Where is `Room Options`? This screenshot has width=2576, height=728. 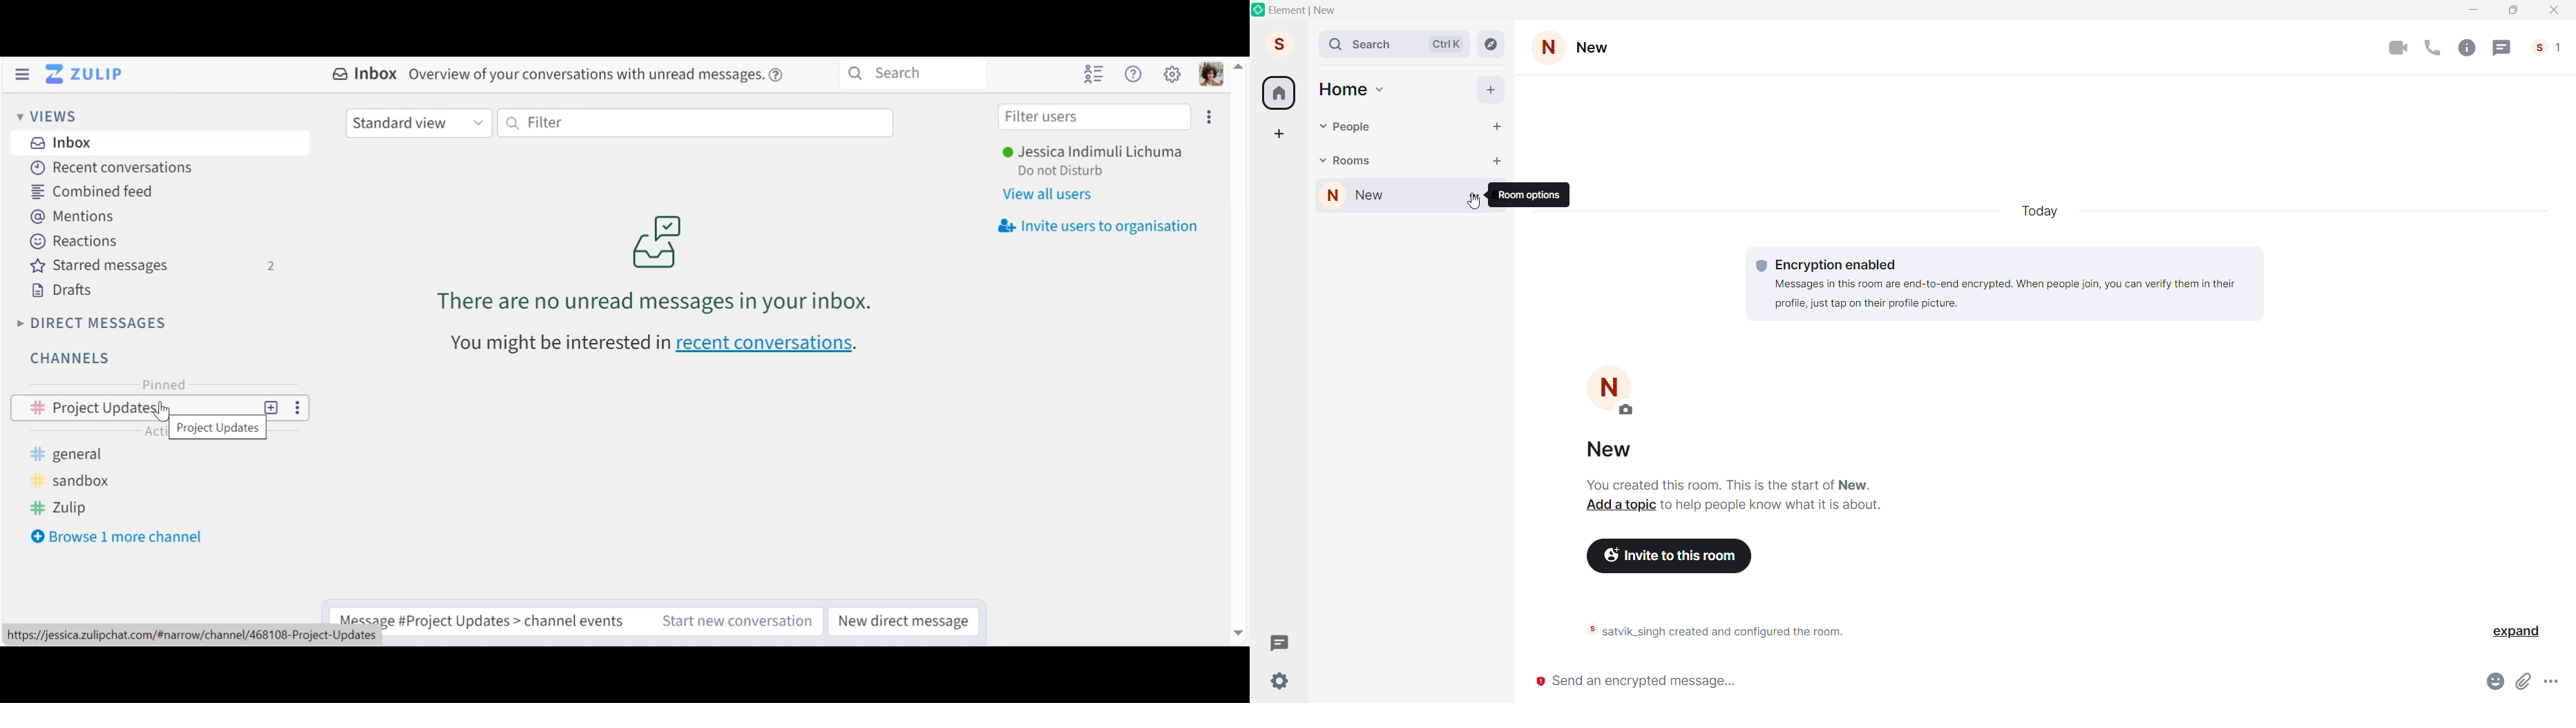 Room Options is located at coordinates (1533, 195).